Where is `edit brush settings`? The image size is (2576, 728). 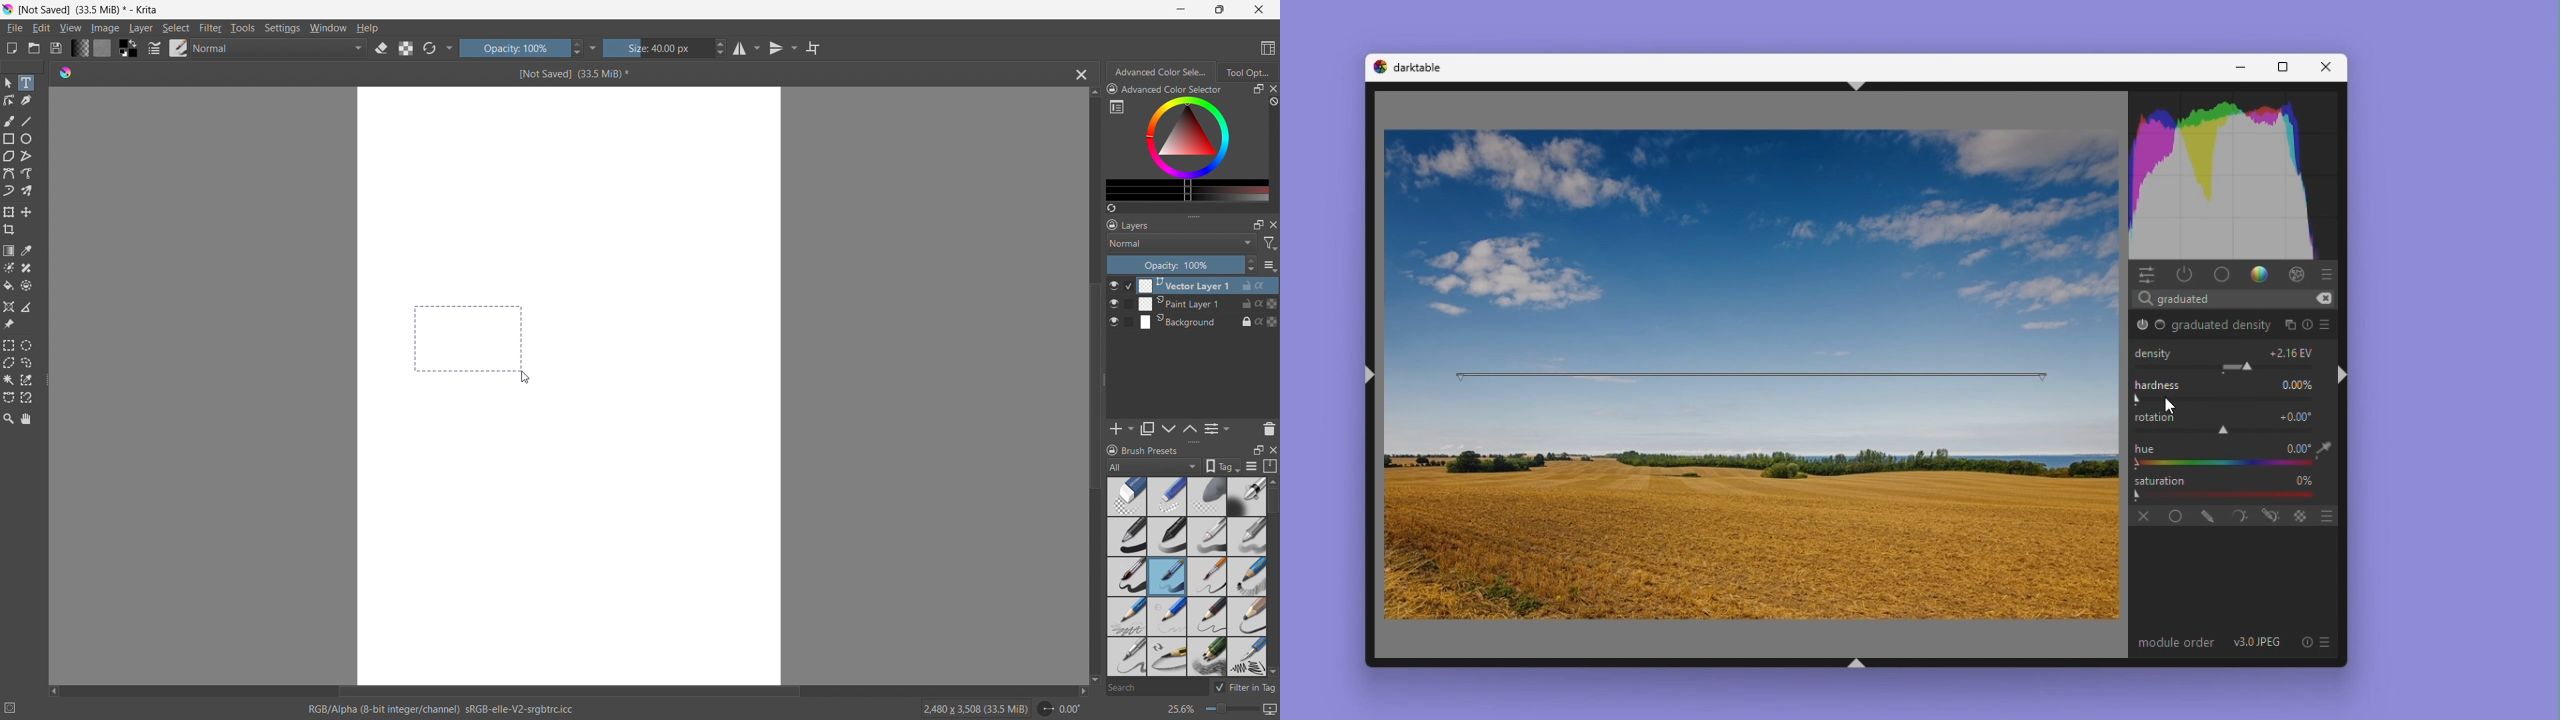
edit brush settings is located at coordinates (154, 48).